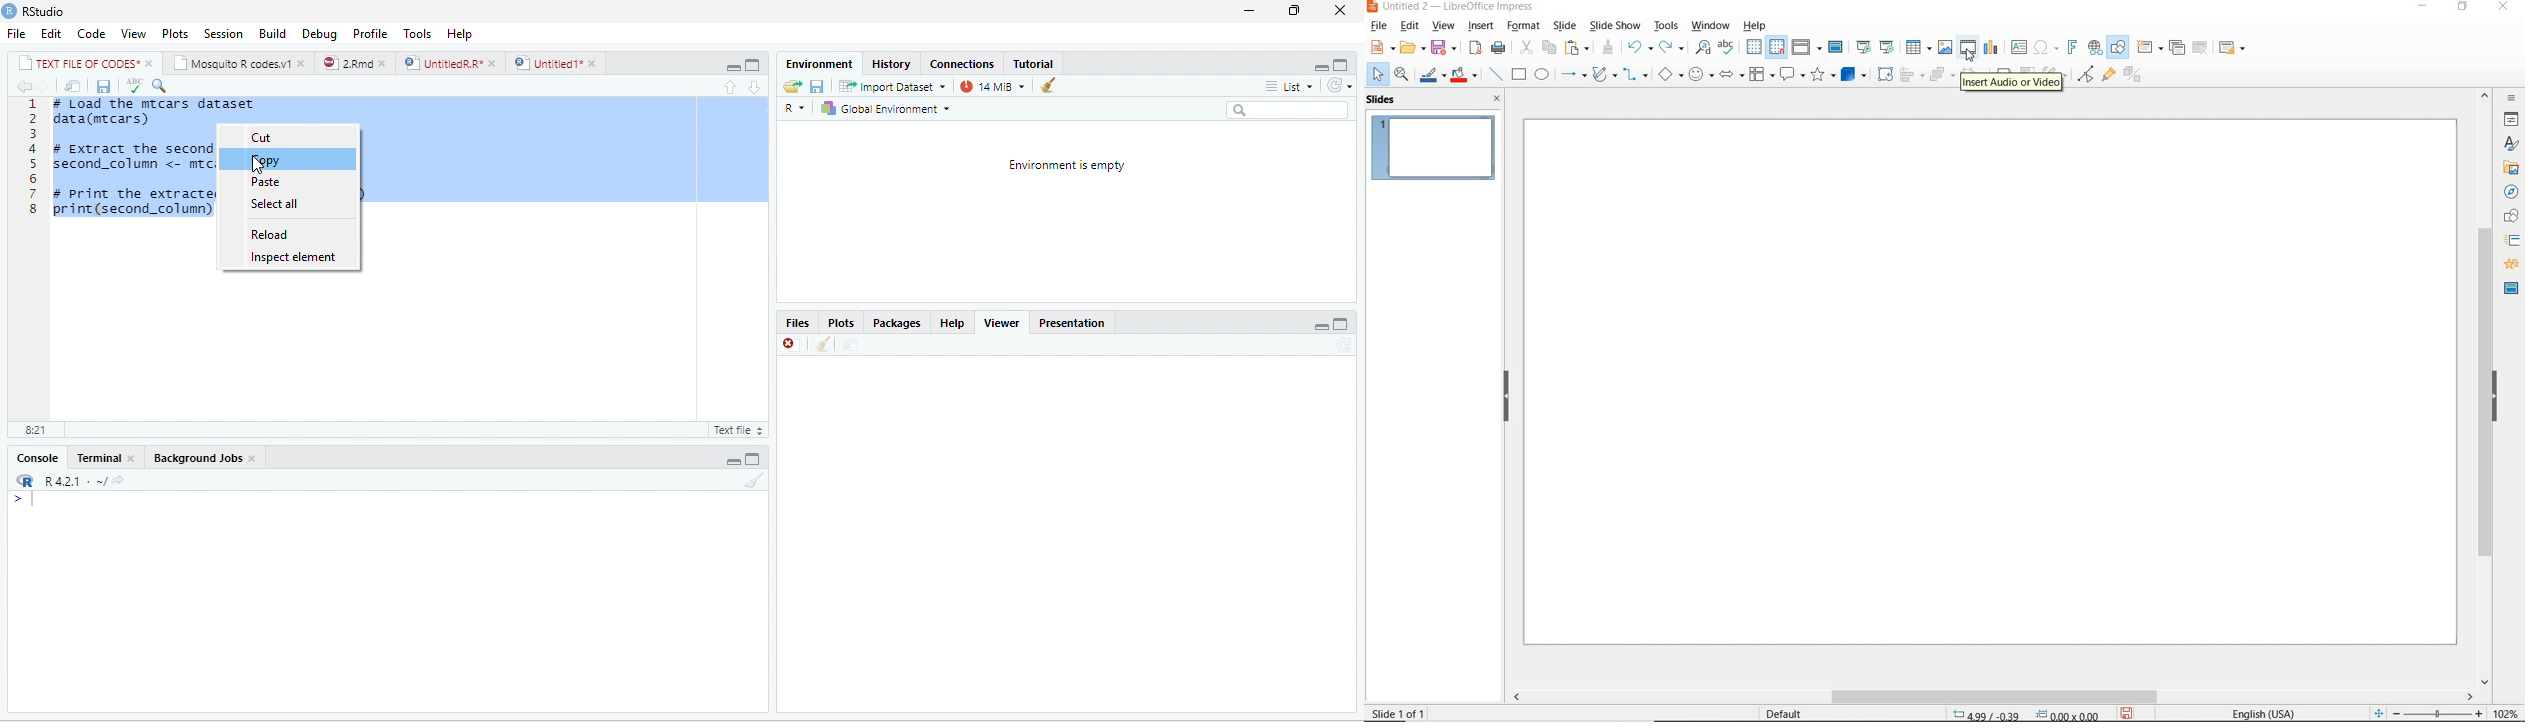  I want to click on refresh, so click(1343, 86).